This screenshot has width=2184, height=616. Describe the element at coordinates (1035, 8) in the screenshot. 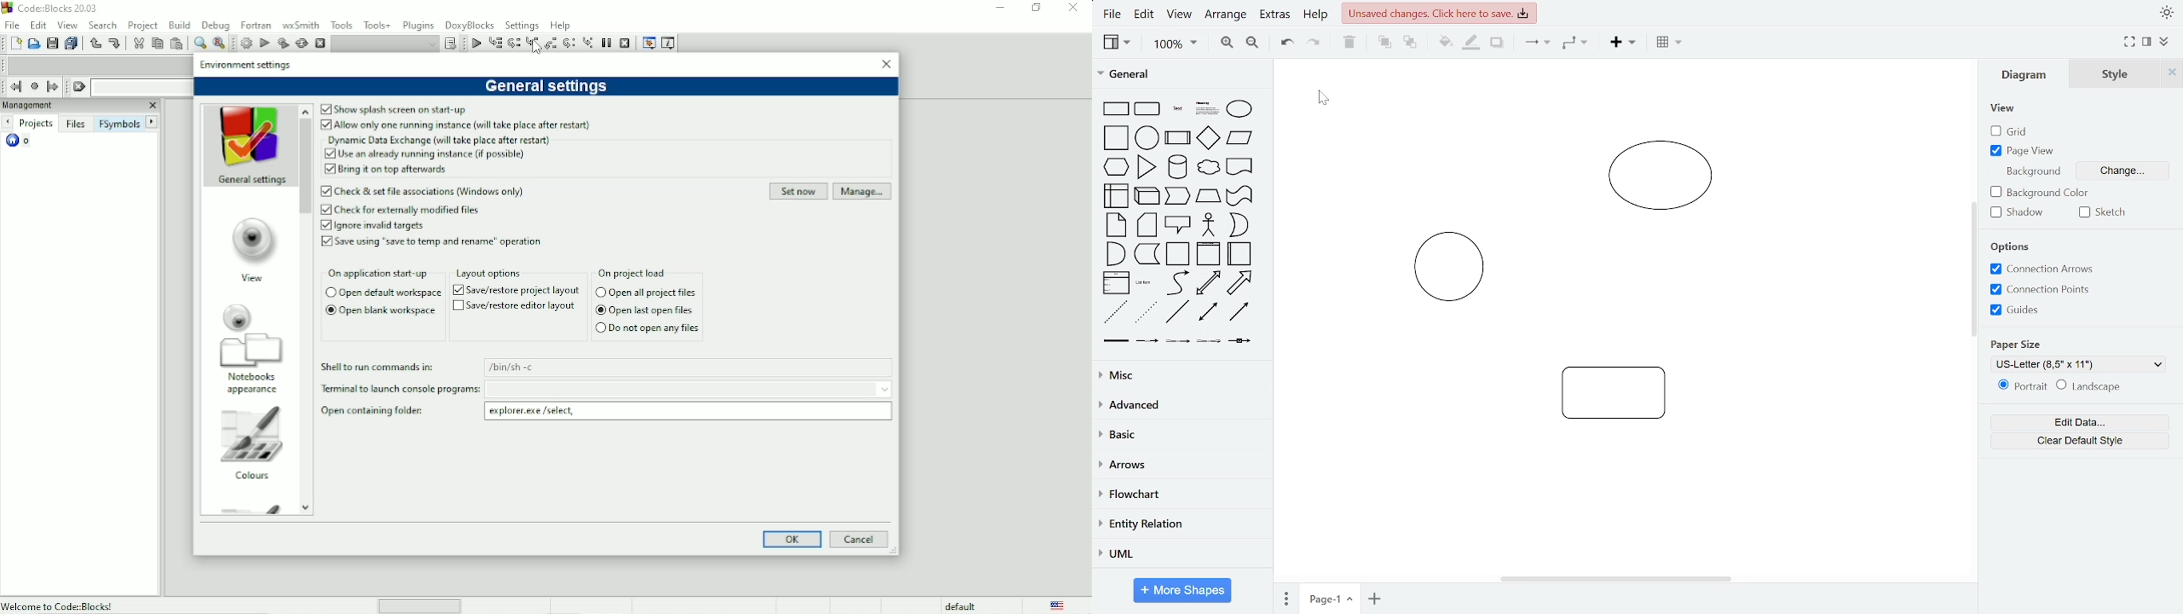

I see `Restore down` at that location.